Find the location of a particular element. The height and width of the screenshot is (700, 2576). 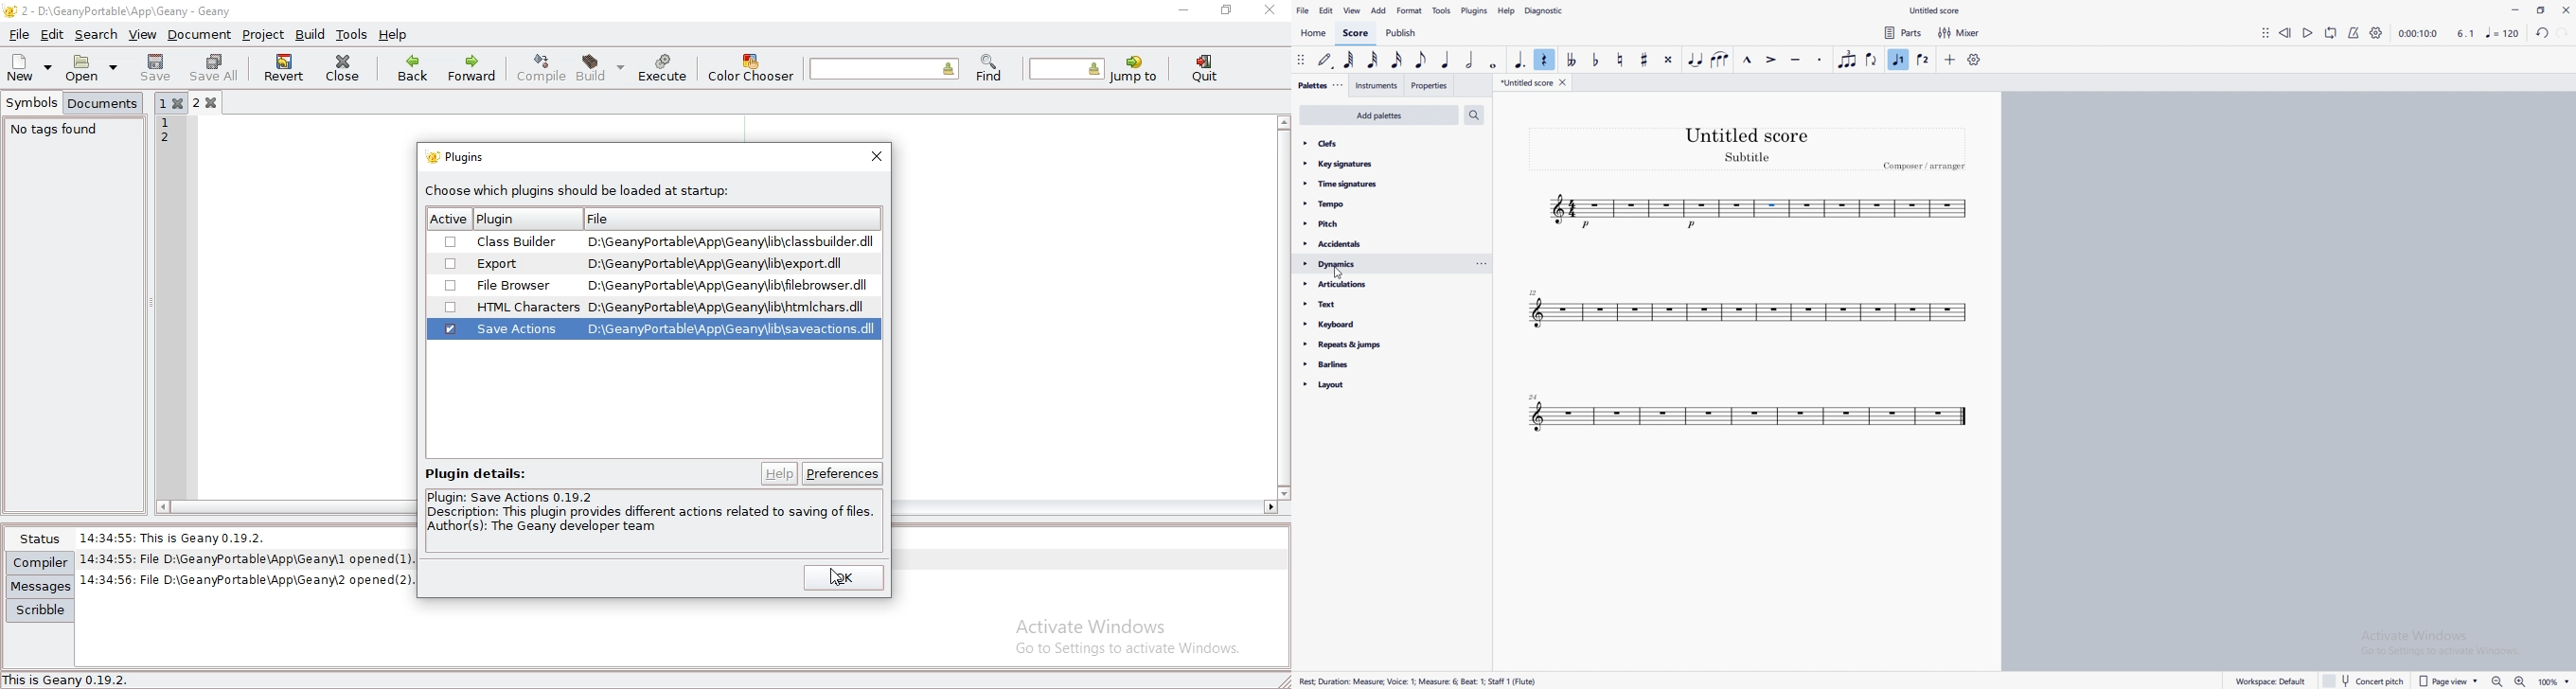

clefs is located at coordinates (1378, 143).